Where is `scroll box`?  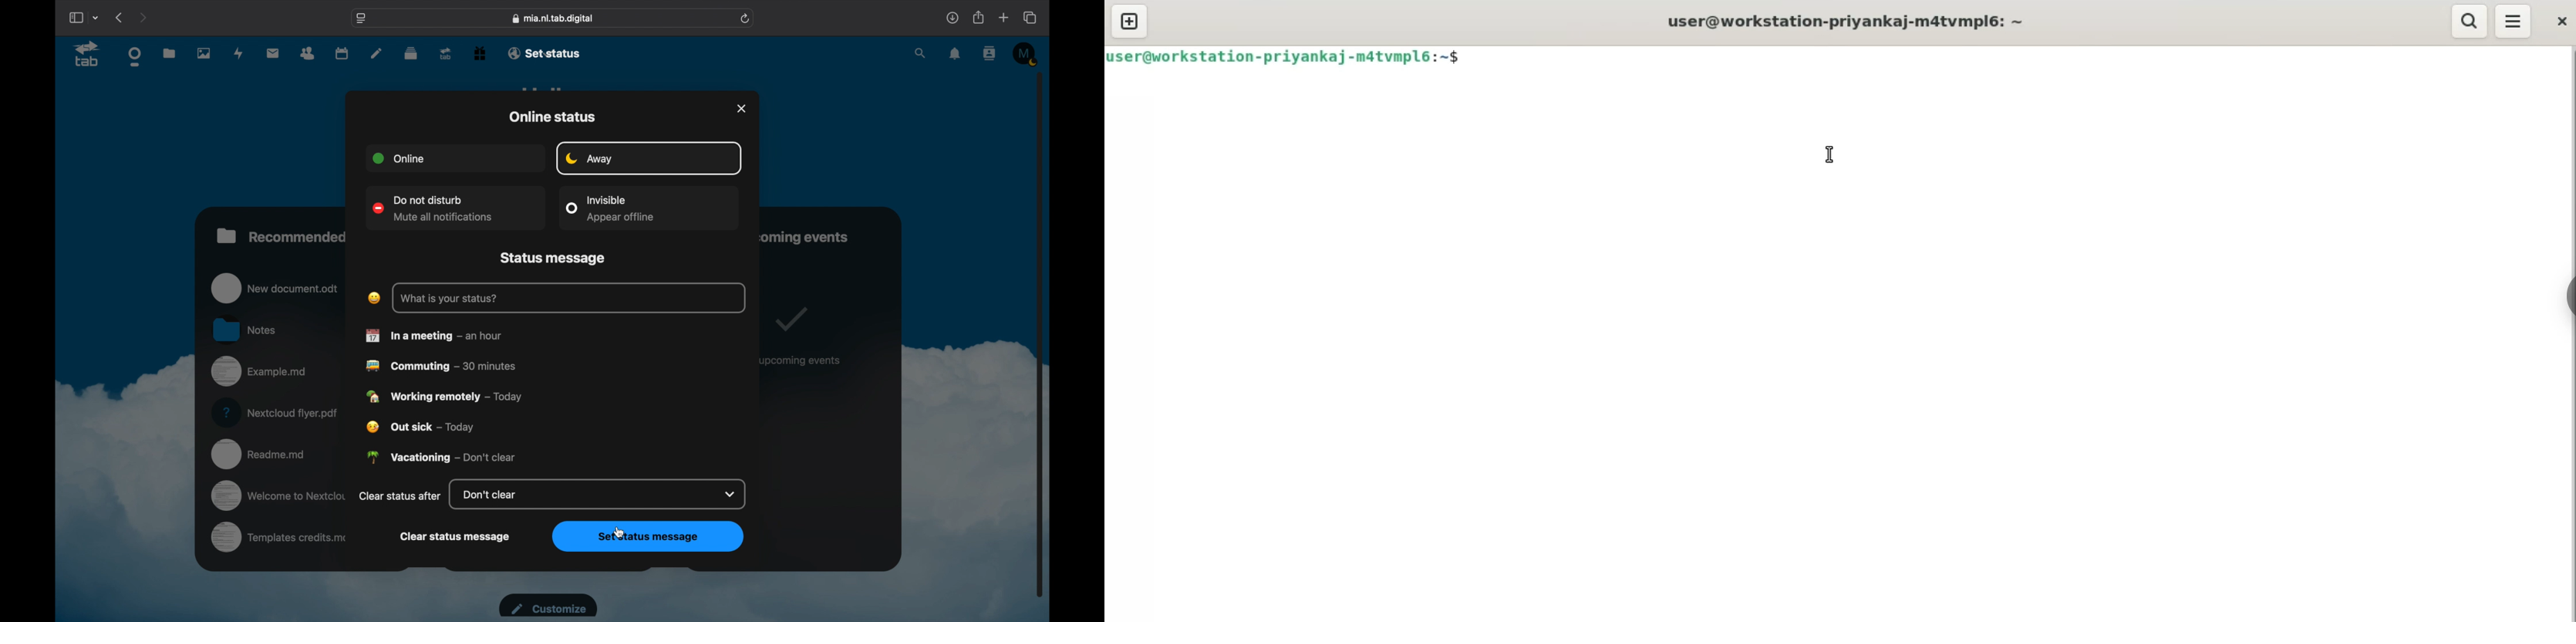 scroll box is located at coordinates (1041, 334).